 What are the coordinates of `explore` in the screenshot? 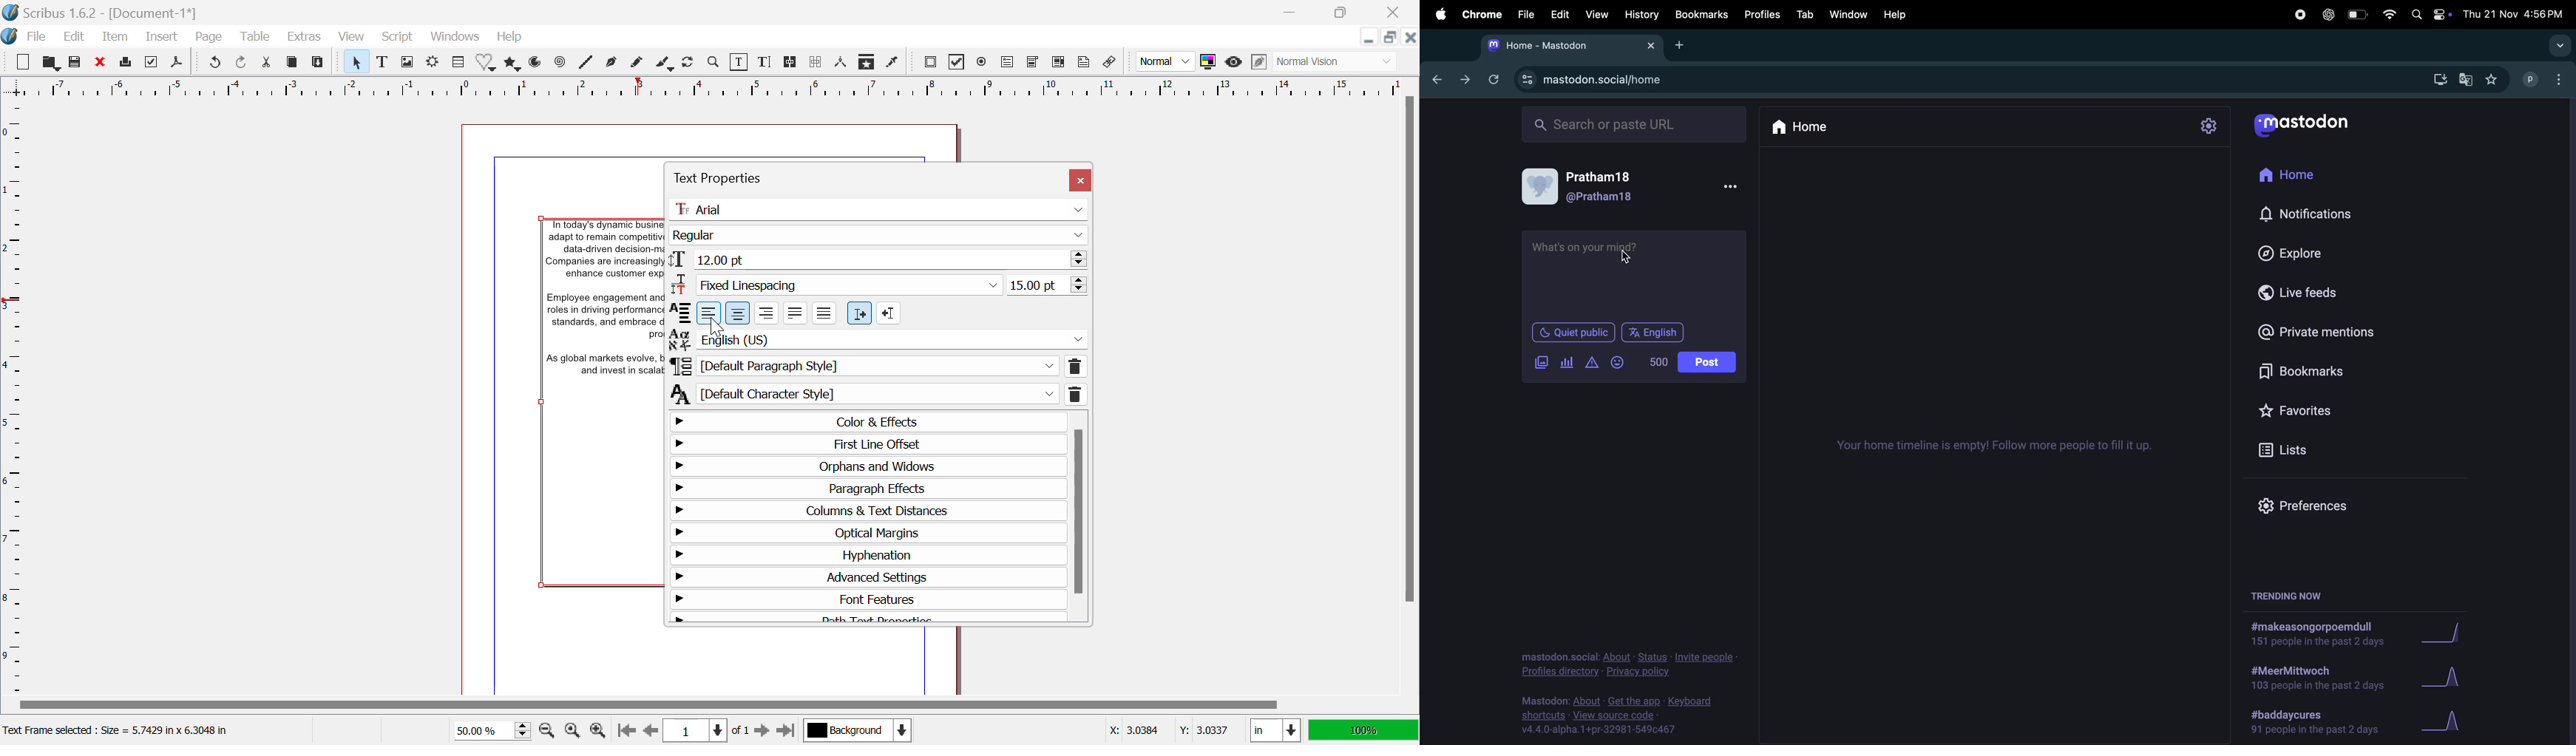 It's located at (2314, 250).